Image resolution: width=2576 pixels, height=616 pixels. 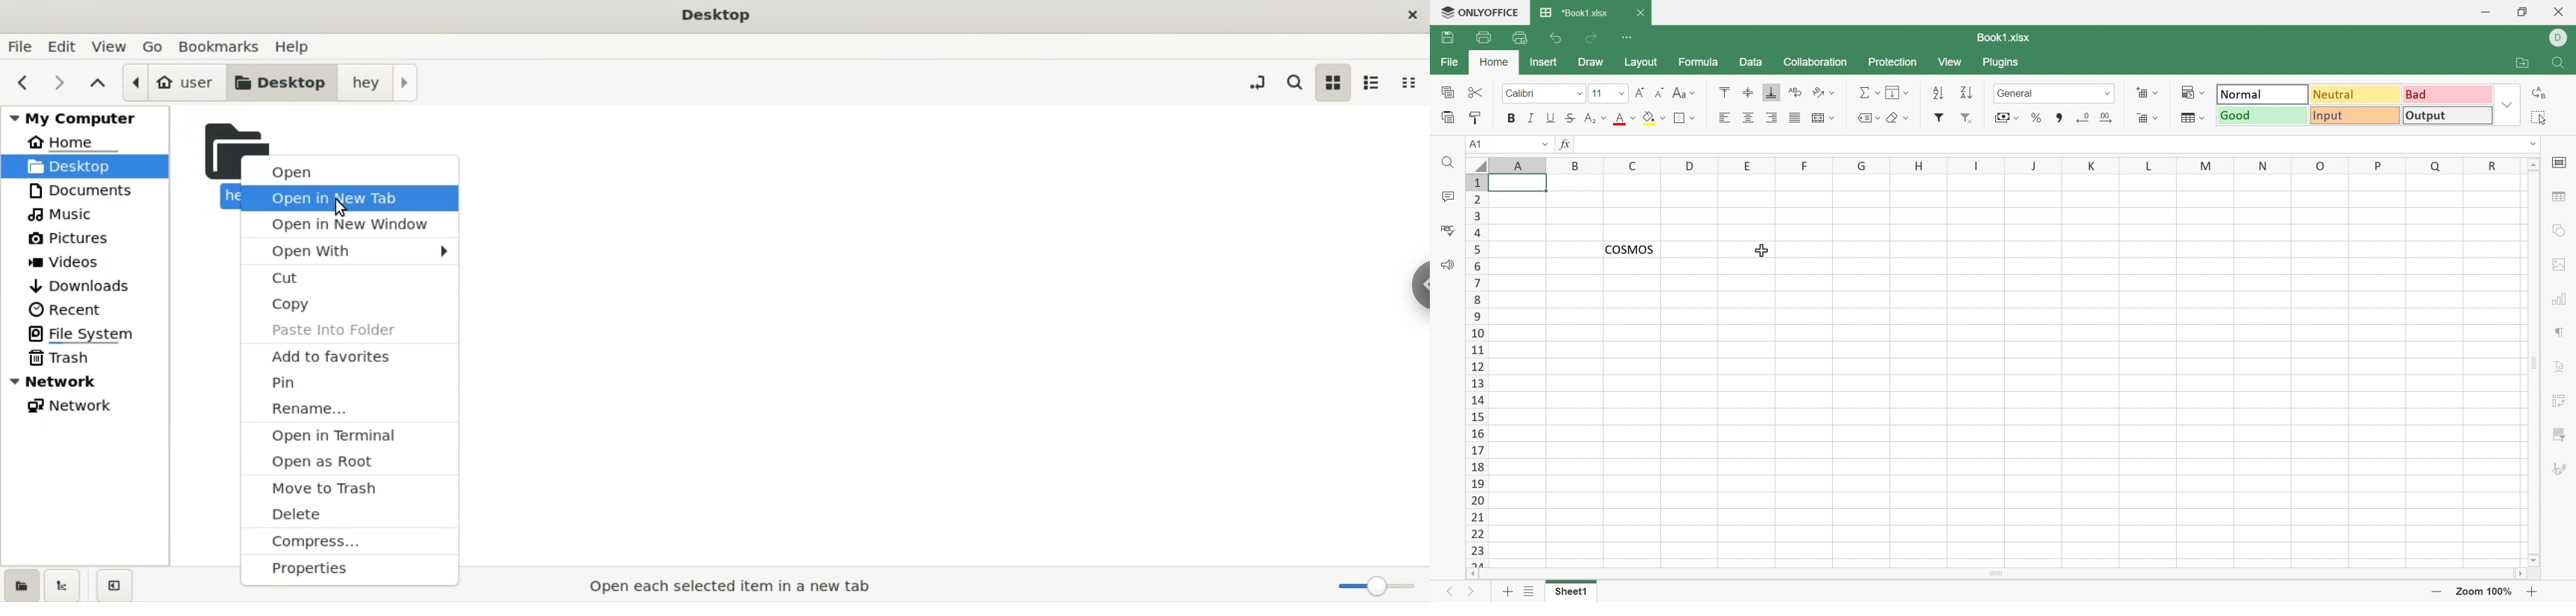 What do you see at coordinates (1476, 143) in the screenshot?
I see `A1` at bounding box center [1476, 143].